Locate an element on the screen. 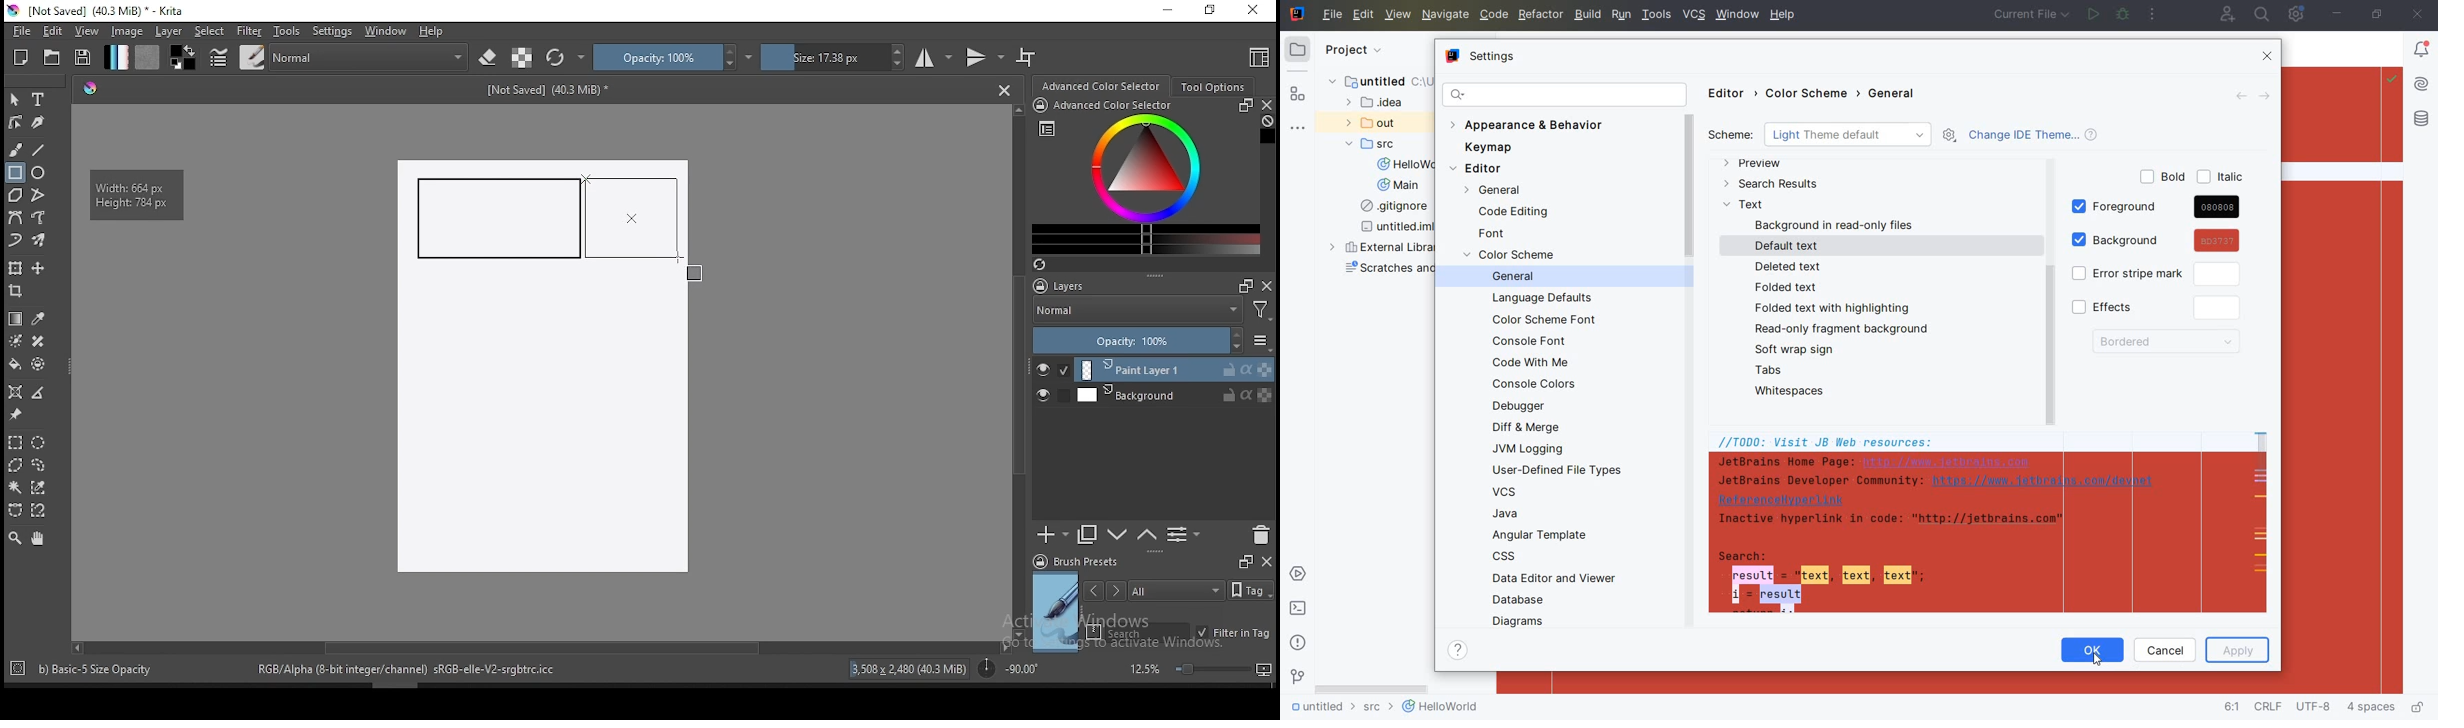 The width and height of the screenshot is (2464, 728). windows is located at coordinates (386, 31).